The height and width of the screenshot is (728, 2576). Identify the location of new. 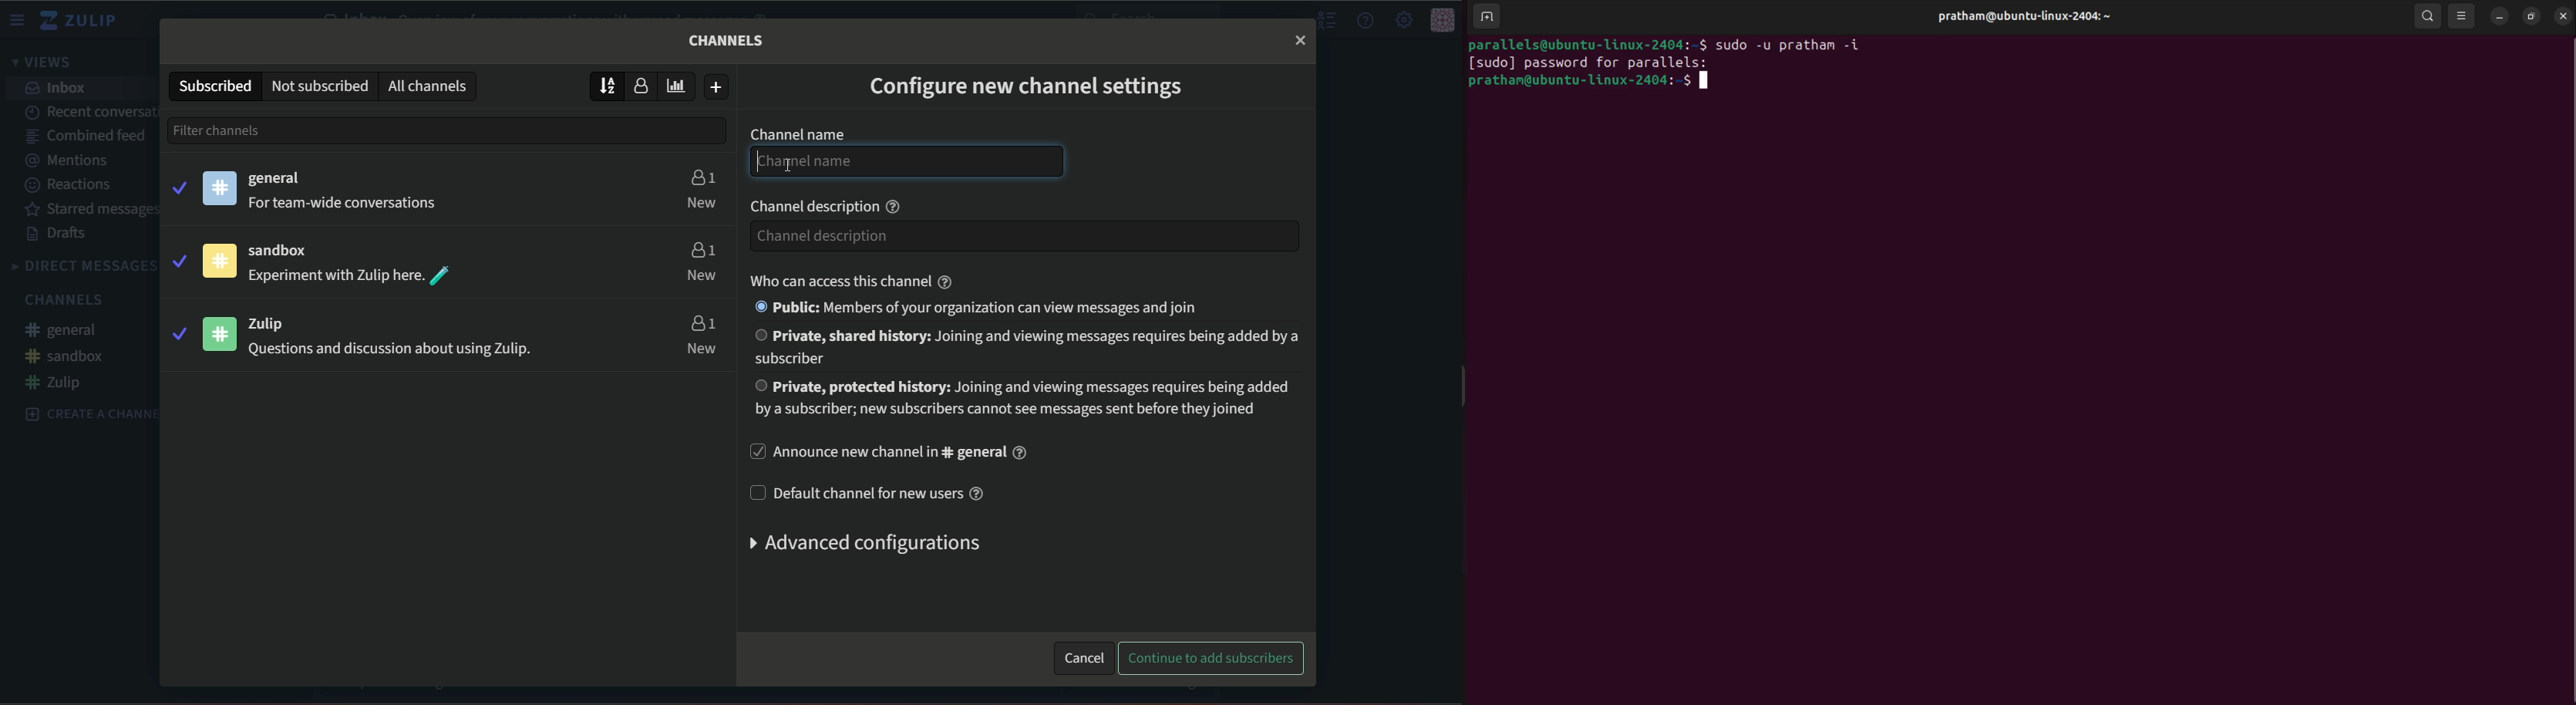
(703, 349).